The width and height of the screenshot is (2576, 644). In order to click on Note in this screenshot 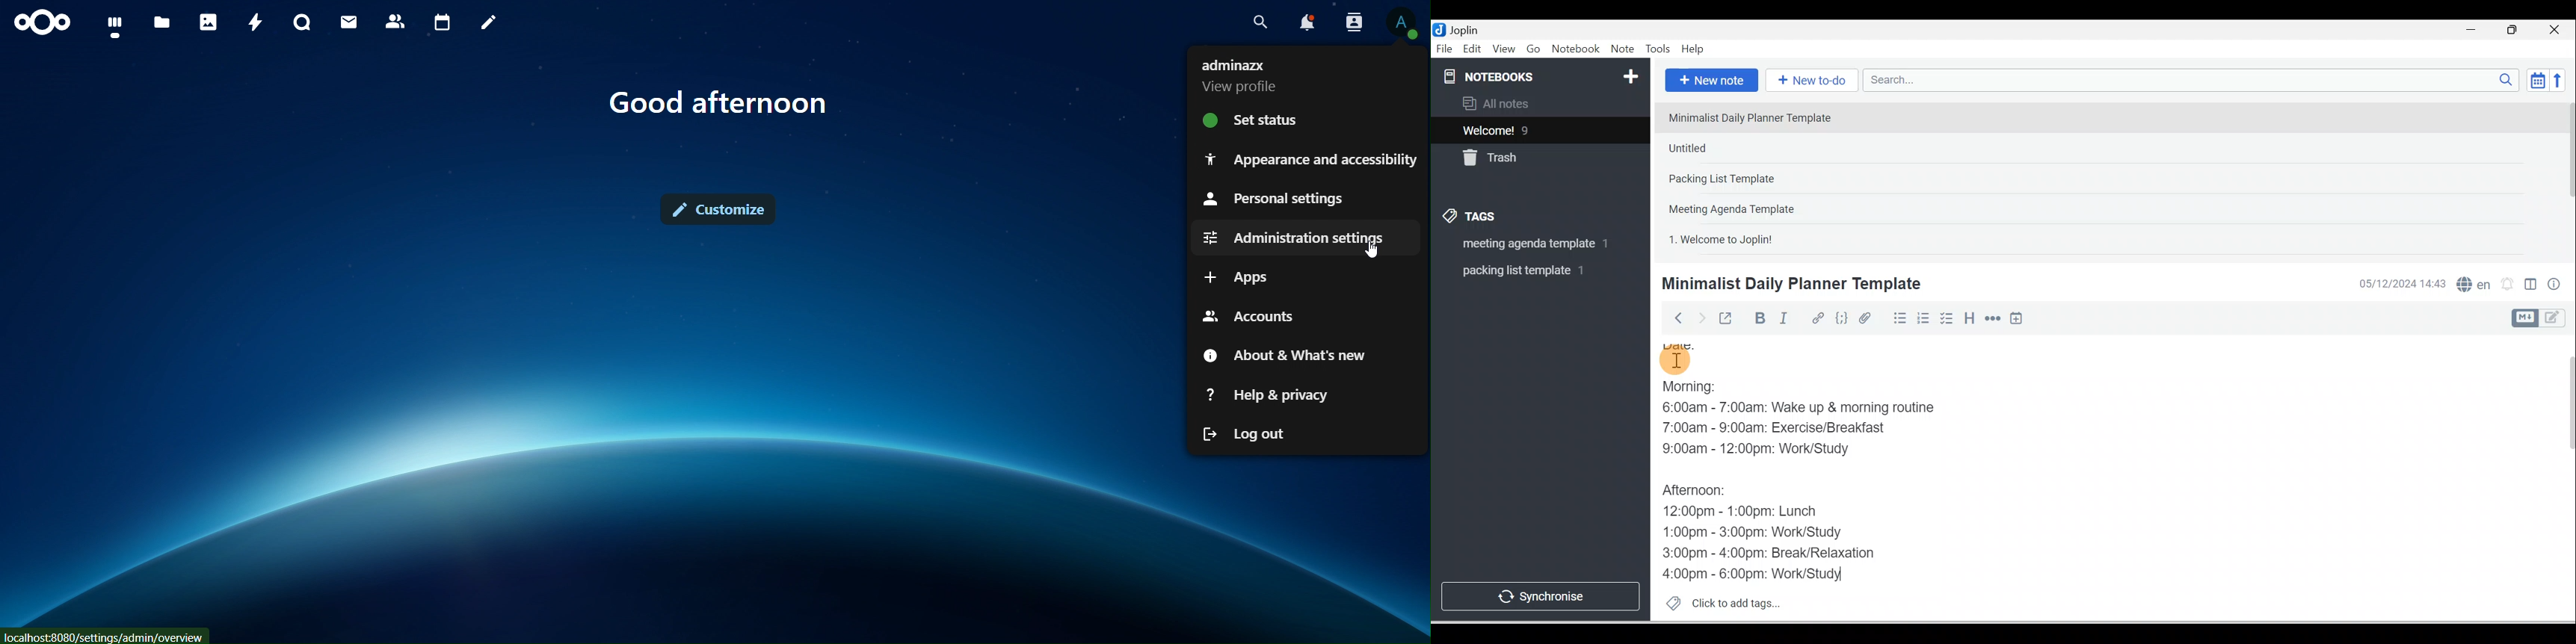, I will do `click(1621, 49)`.